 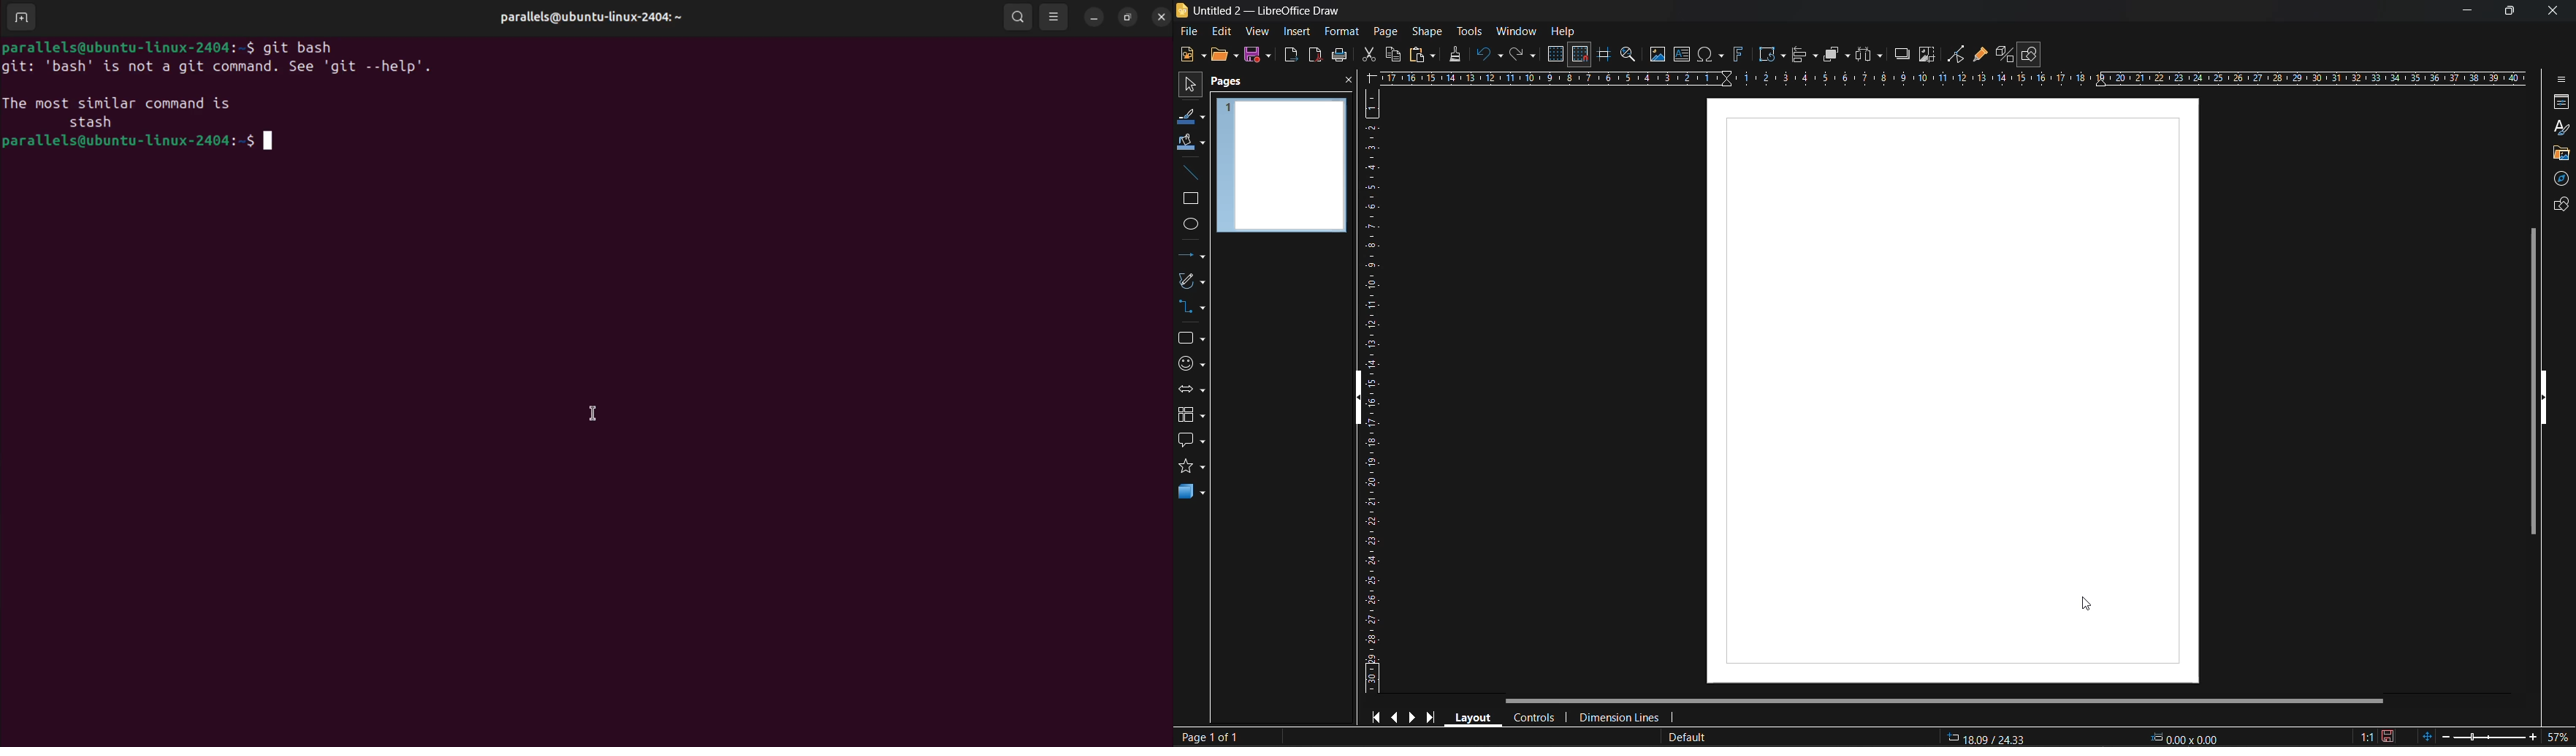 What do you see at coordinates (1957, 77) in the screenshot?
I see `horizontal ruler` at bounding box center [1957, 77].